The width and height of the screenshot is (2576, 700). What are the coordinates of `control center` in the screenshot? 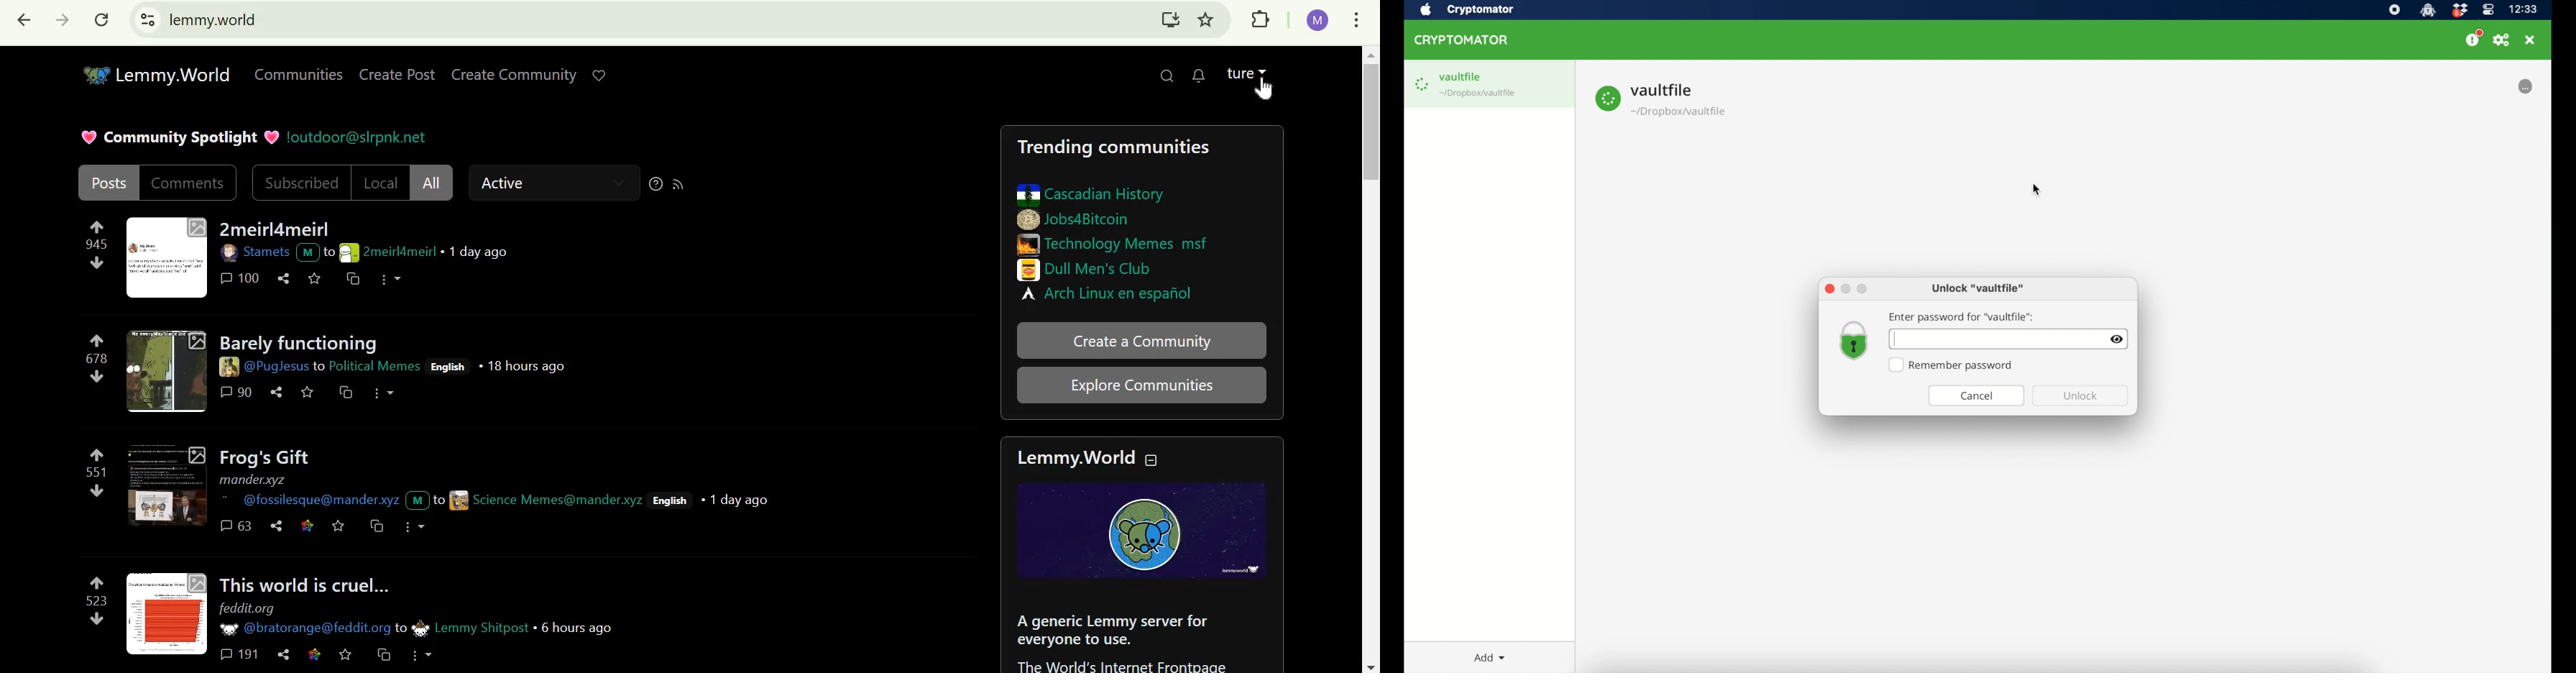 It's located at (2487, 9).